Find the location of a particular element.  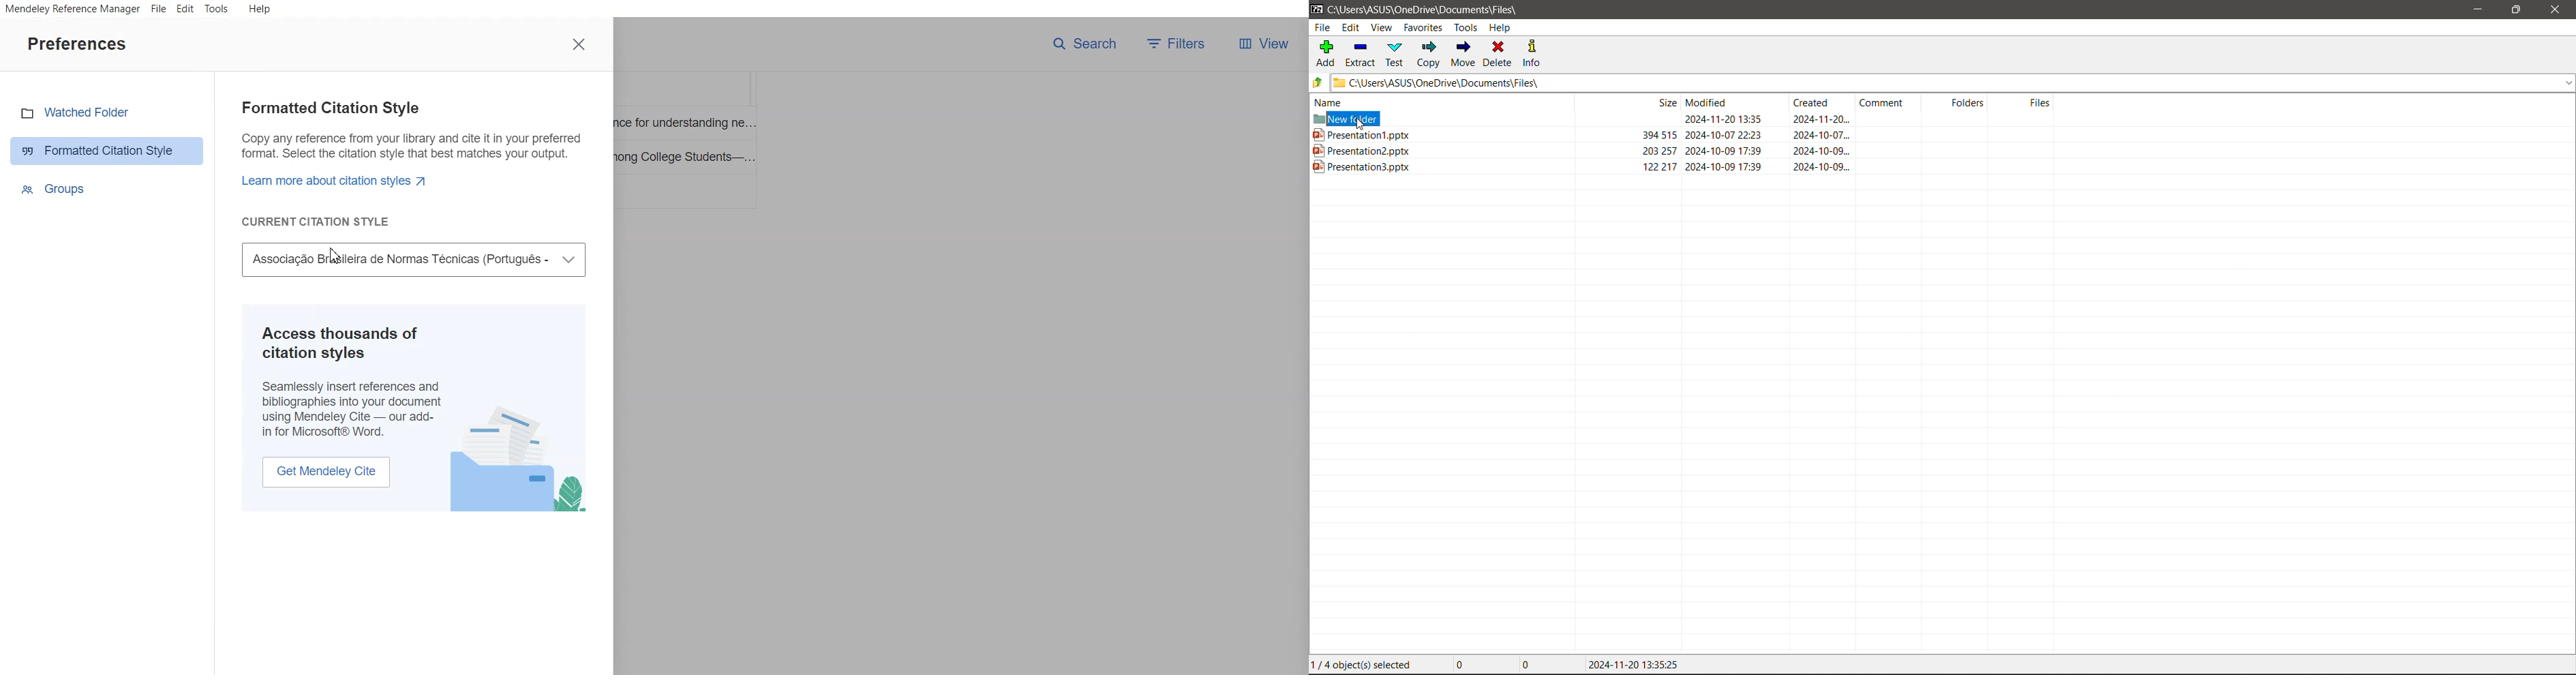

Watched Folder is located at coordinates (107, 112).